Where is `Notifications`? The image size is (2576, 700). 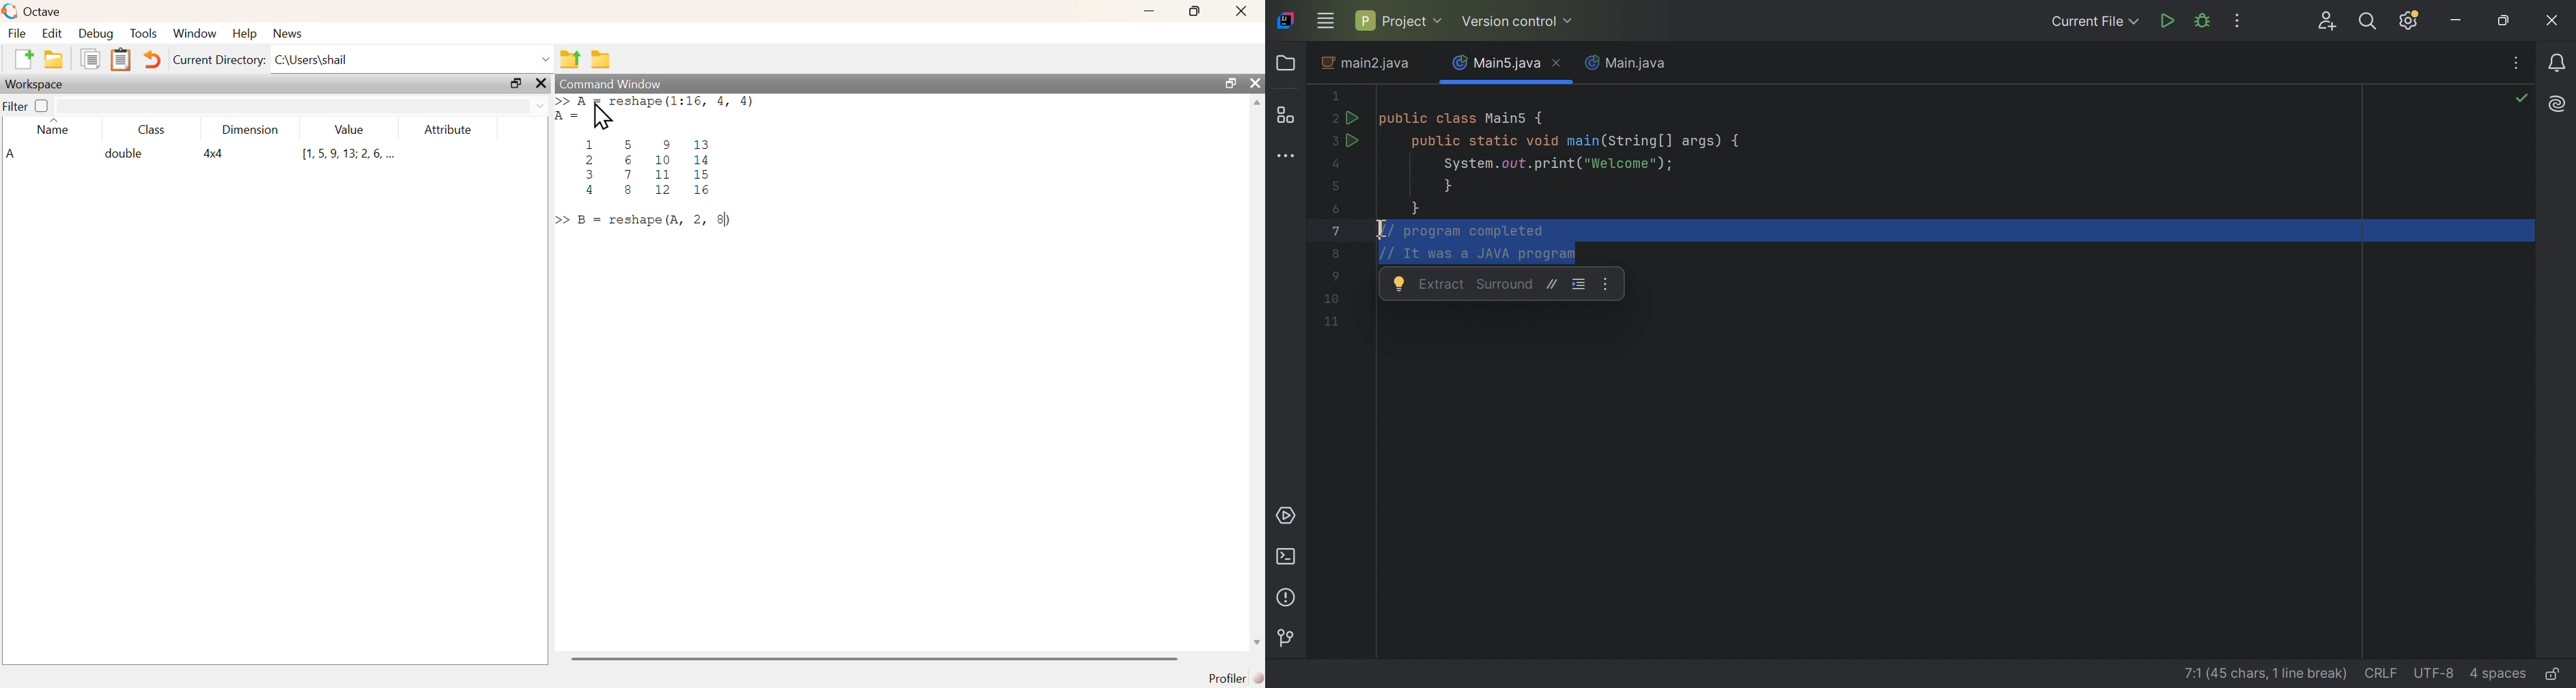 Notifications is located at coordinates (2555, 61).